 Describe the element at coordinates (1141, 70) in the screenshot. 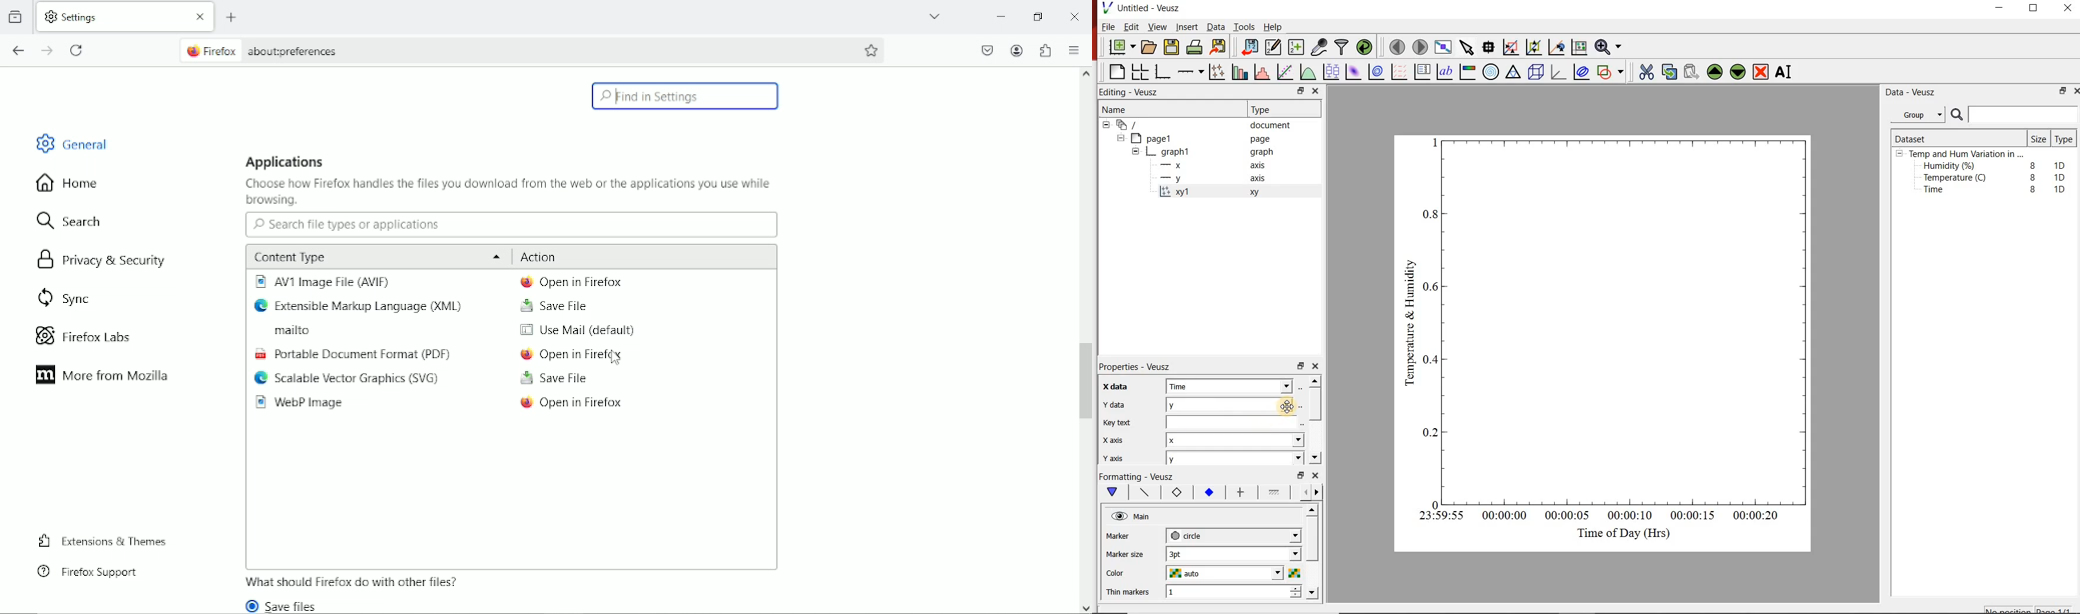

I see `arrange graphs in a grid` at that location.